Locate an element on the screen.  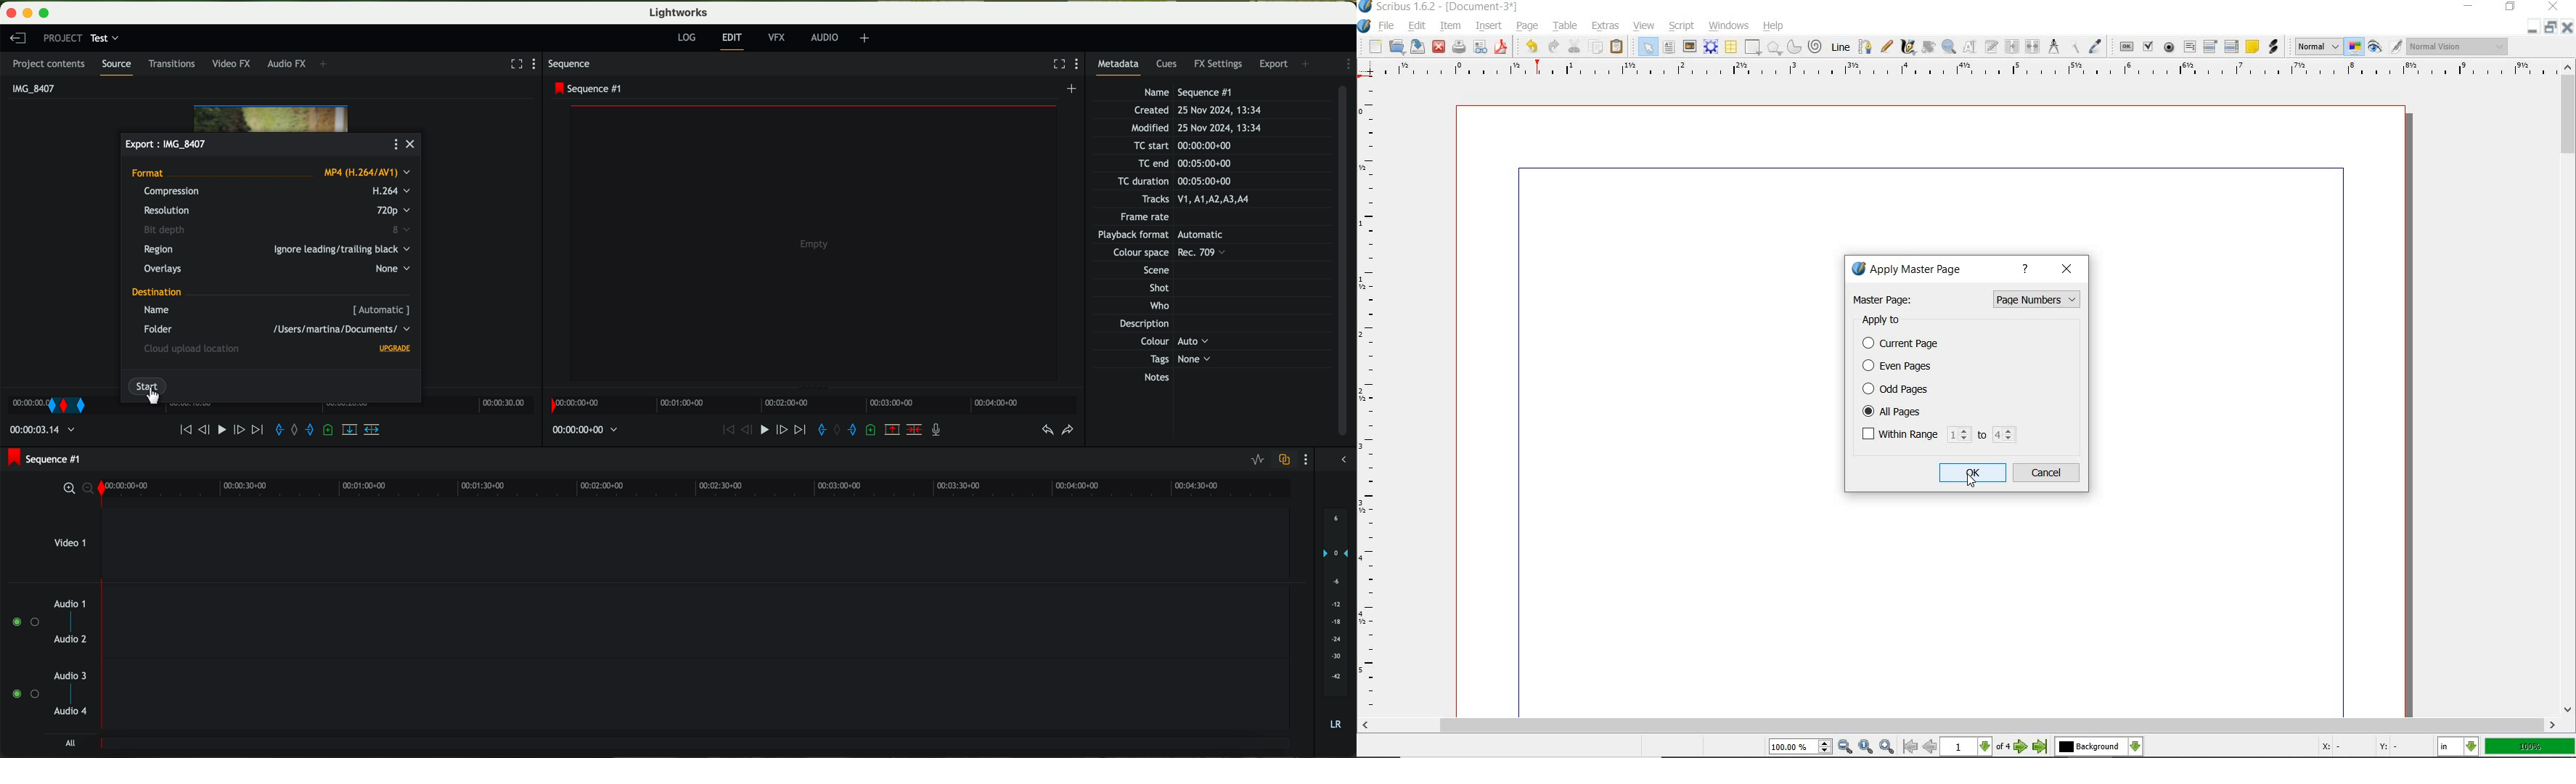
current page is located at coordinates (1908, 344).